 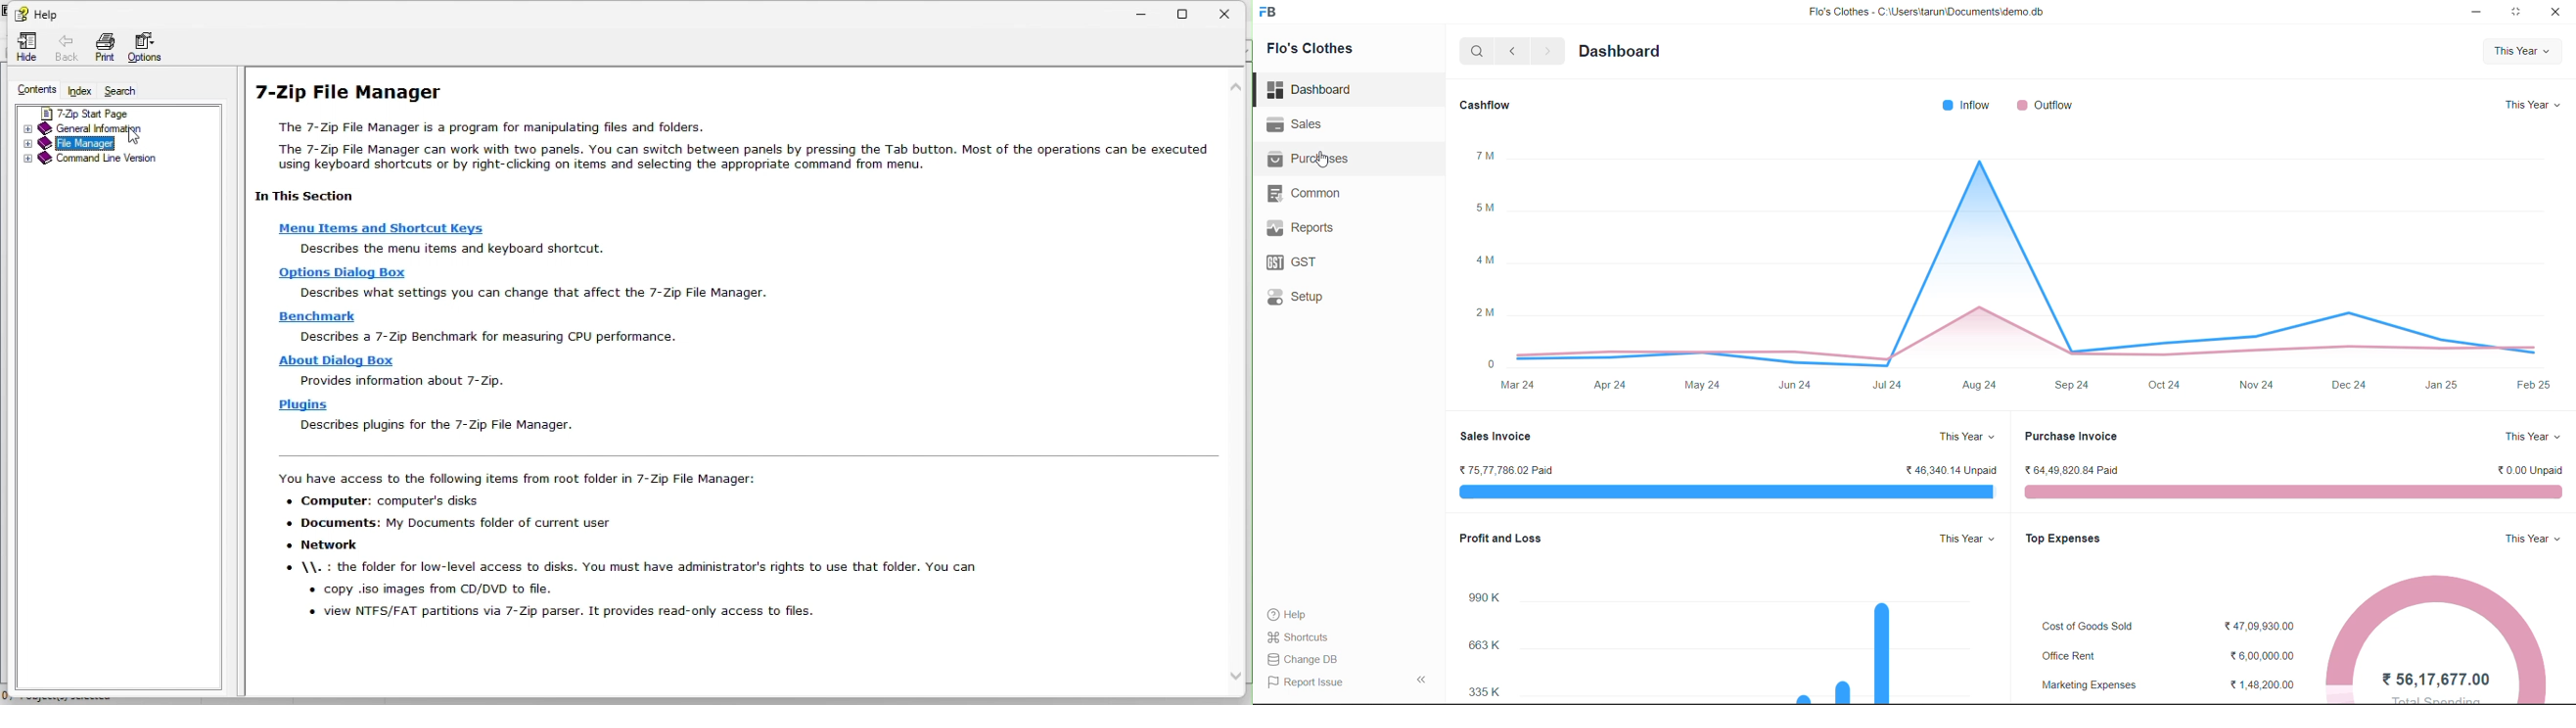 I want to click on chart, so click(x=2033, y=255).